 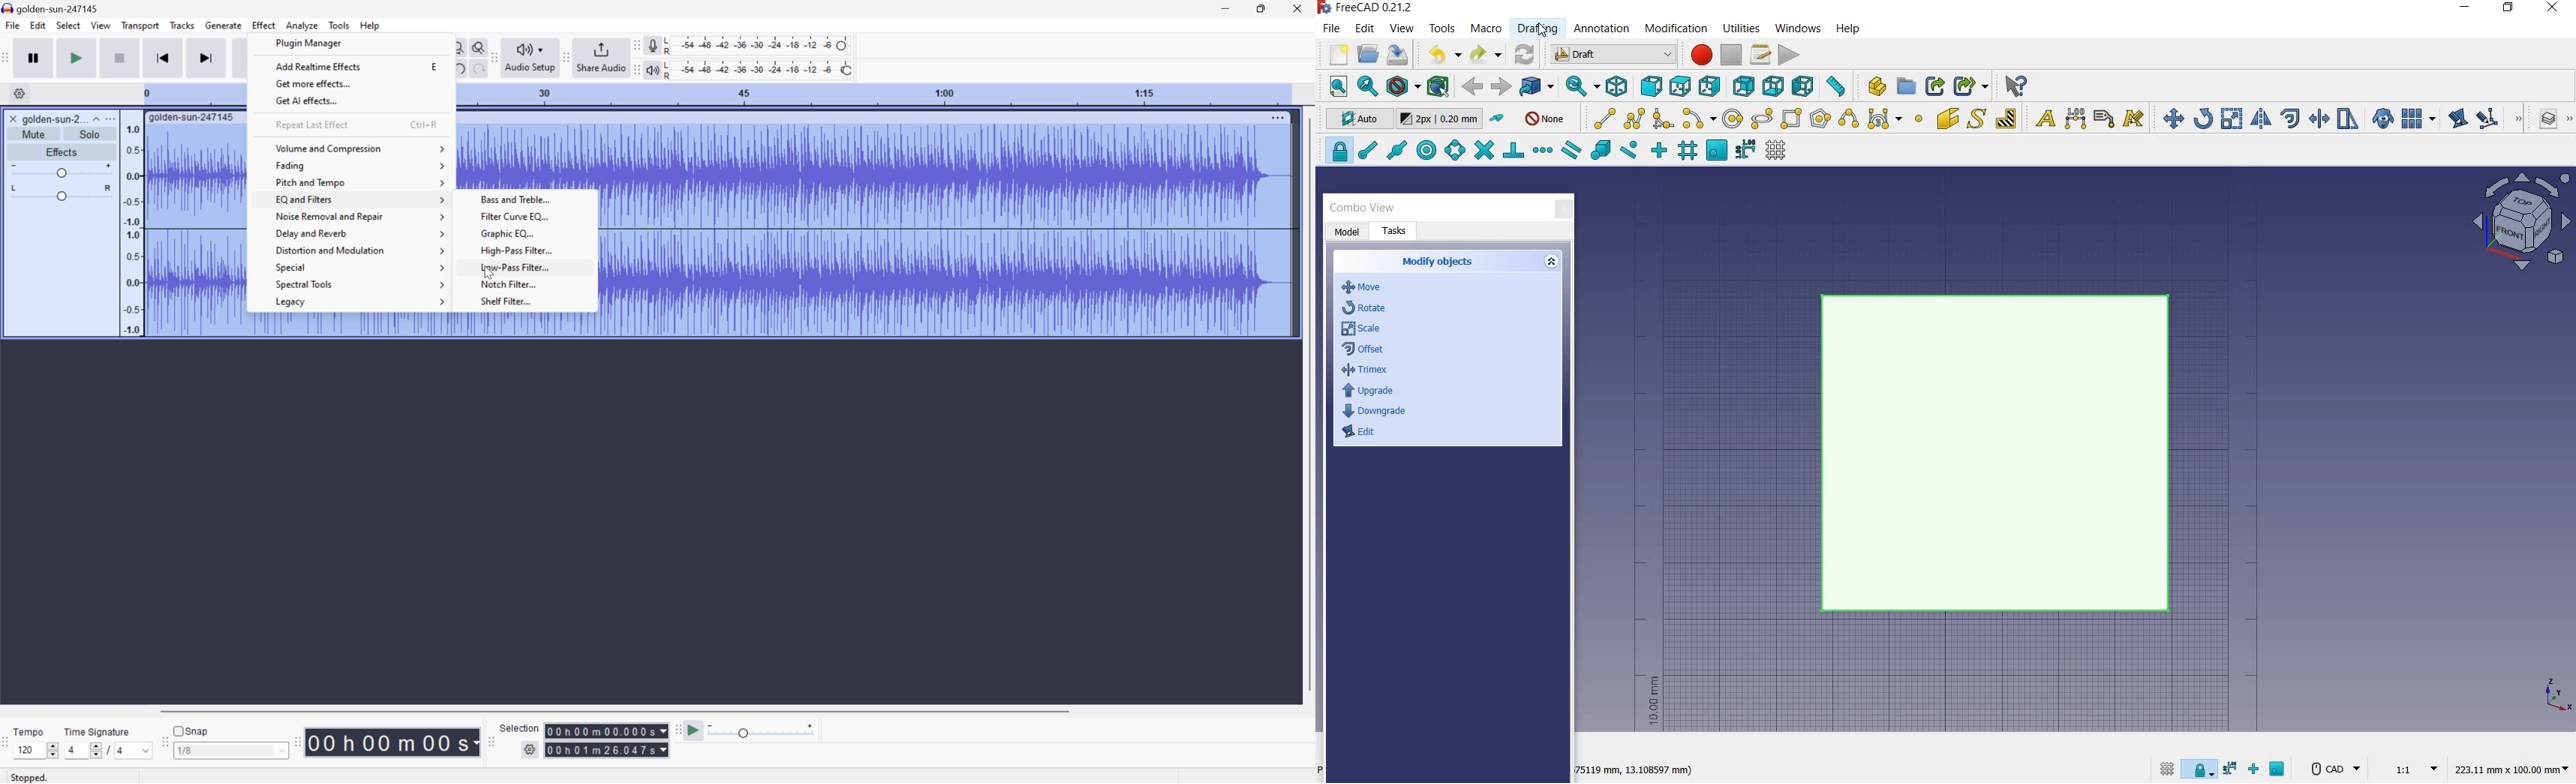 I want to click on hatch, so click(x=2006, y=118).